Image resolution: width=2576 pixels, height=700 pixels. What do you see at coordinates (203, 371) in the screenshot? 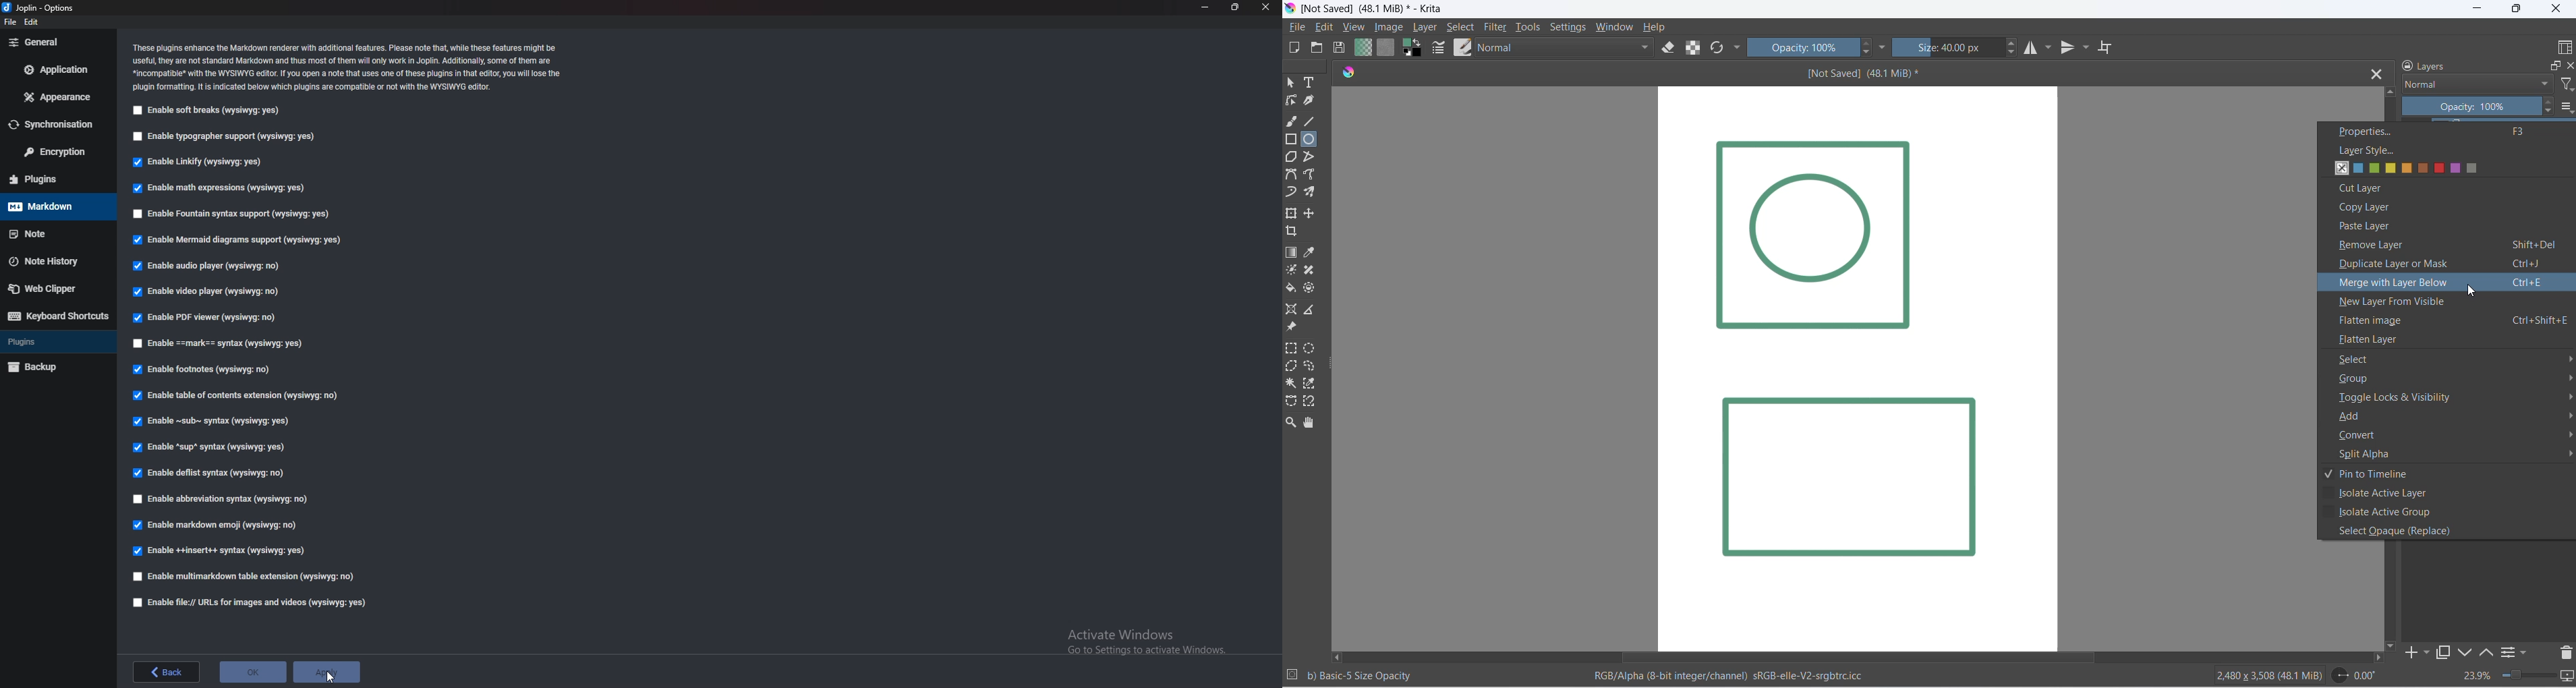
I see `Enable footnotes` at bounding box center [203, 371].